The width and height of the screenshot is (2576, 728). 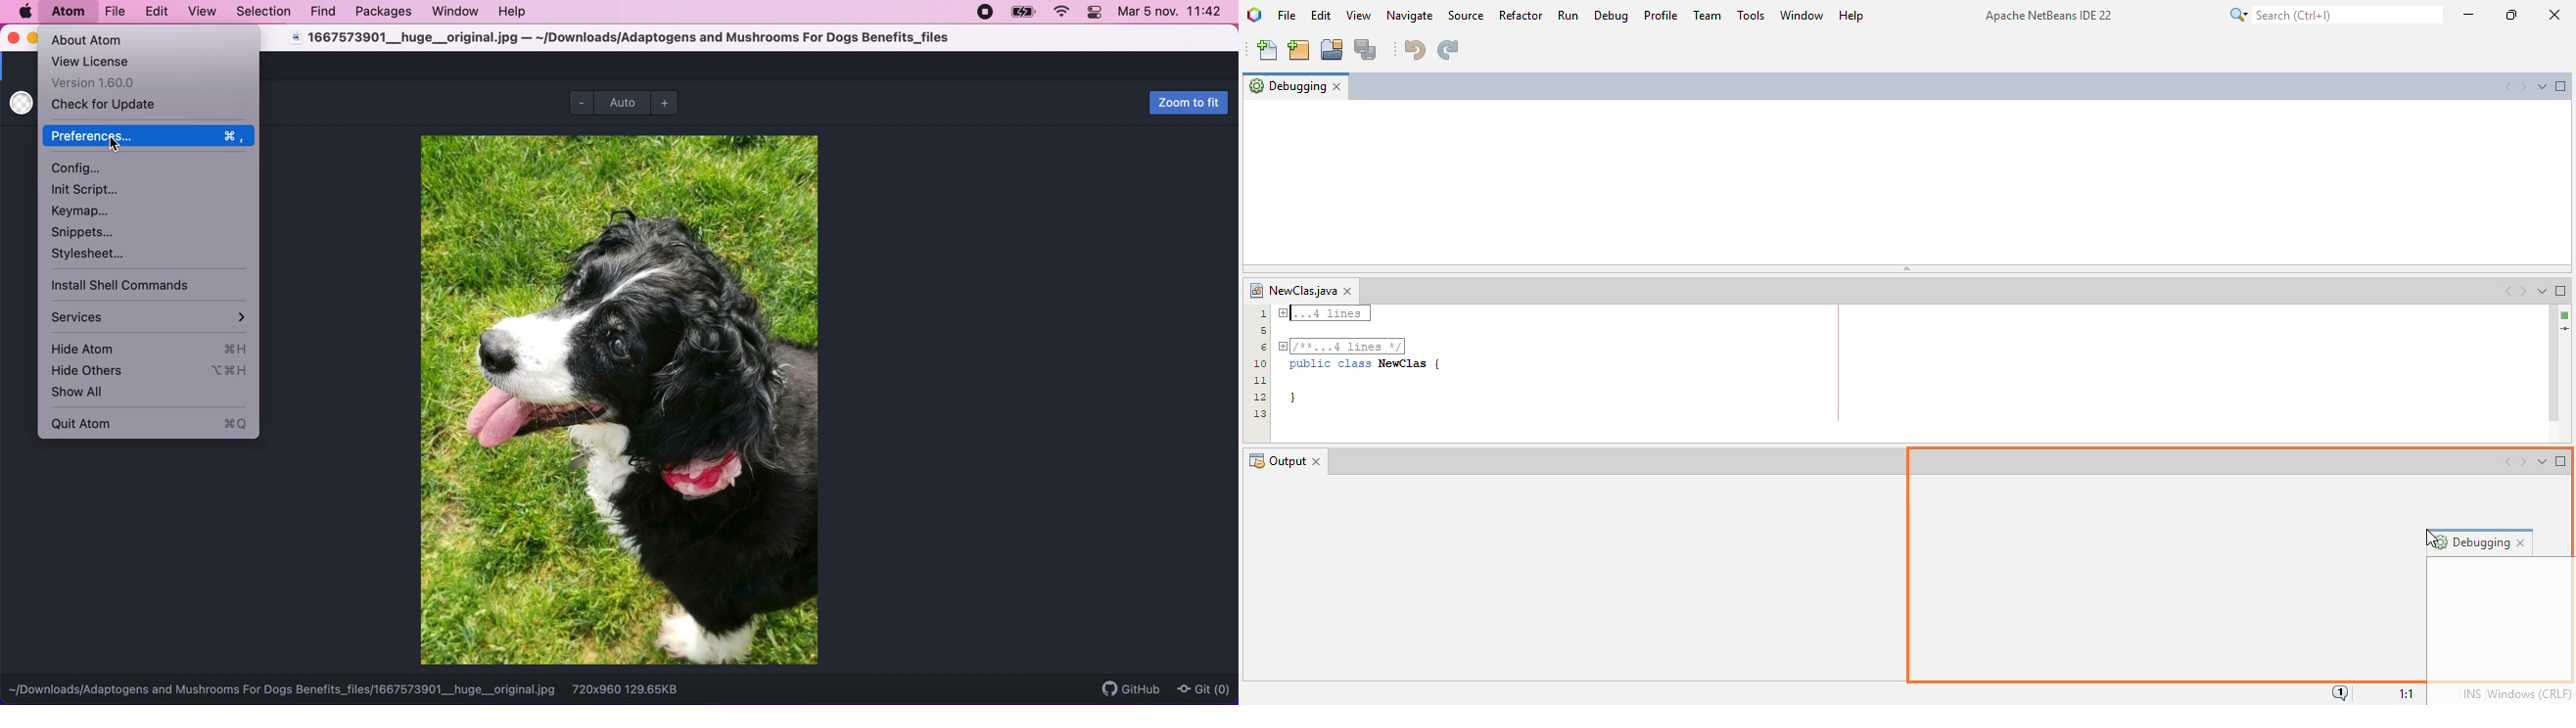 I want to click on panel control, so click(x=1095, y=13).